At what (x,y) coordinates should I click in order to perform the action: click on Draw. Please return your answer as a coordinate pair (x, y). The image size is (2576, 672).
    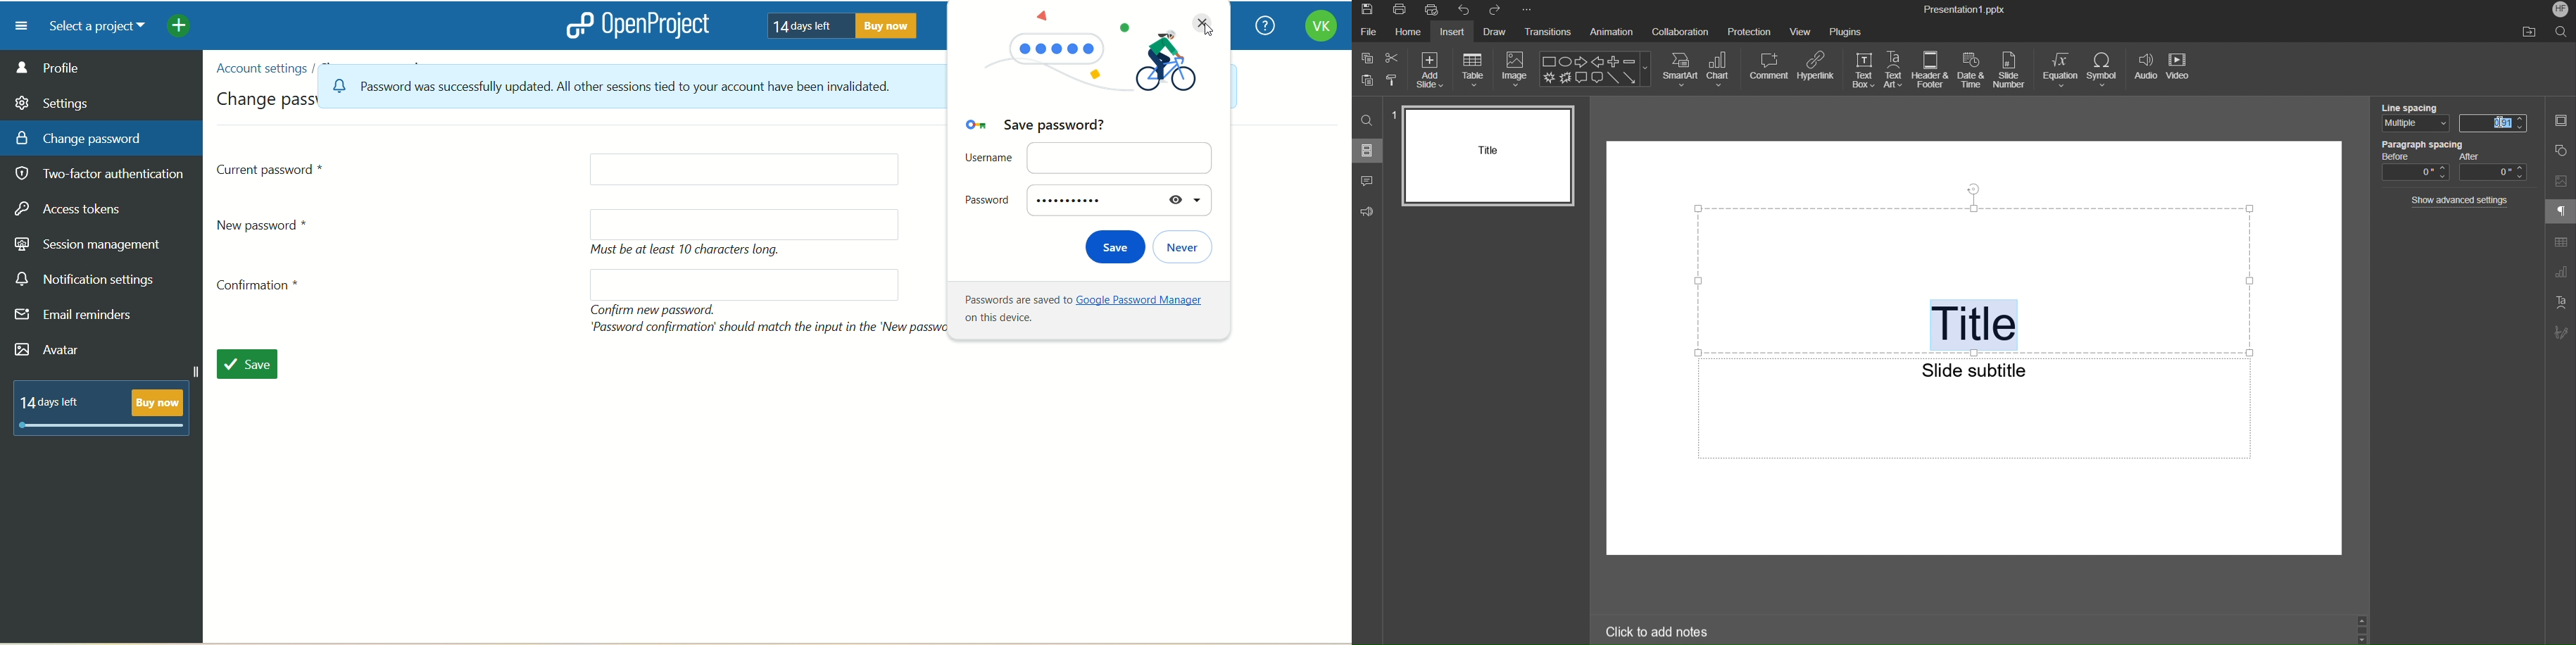
    Looking at the image, I should click on (1493, 33).